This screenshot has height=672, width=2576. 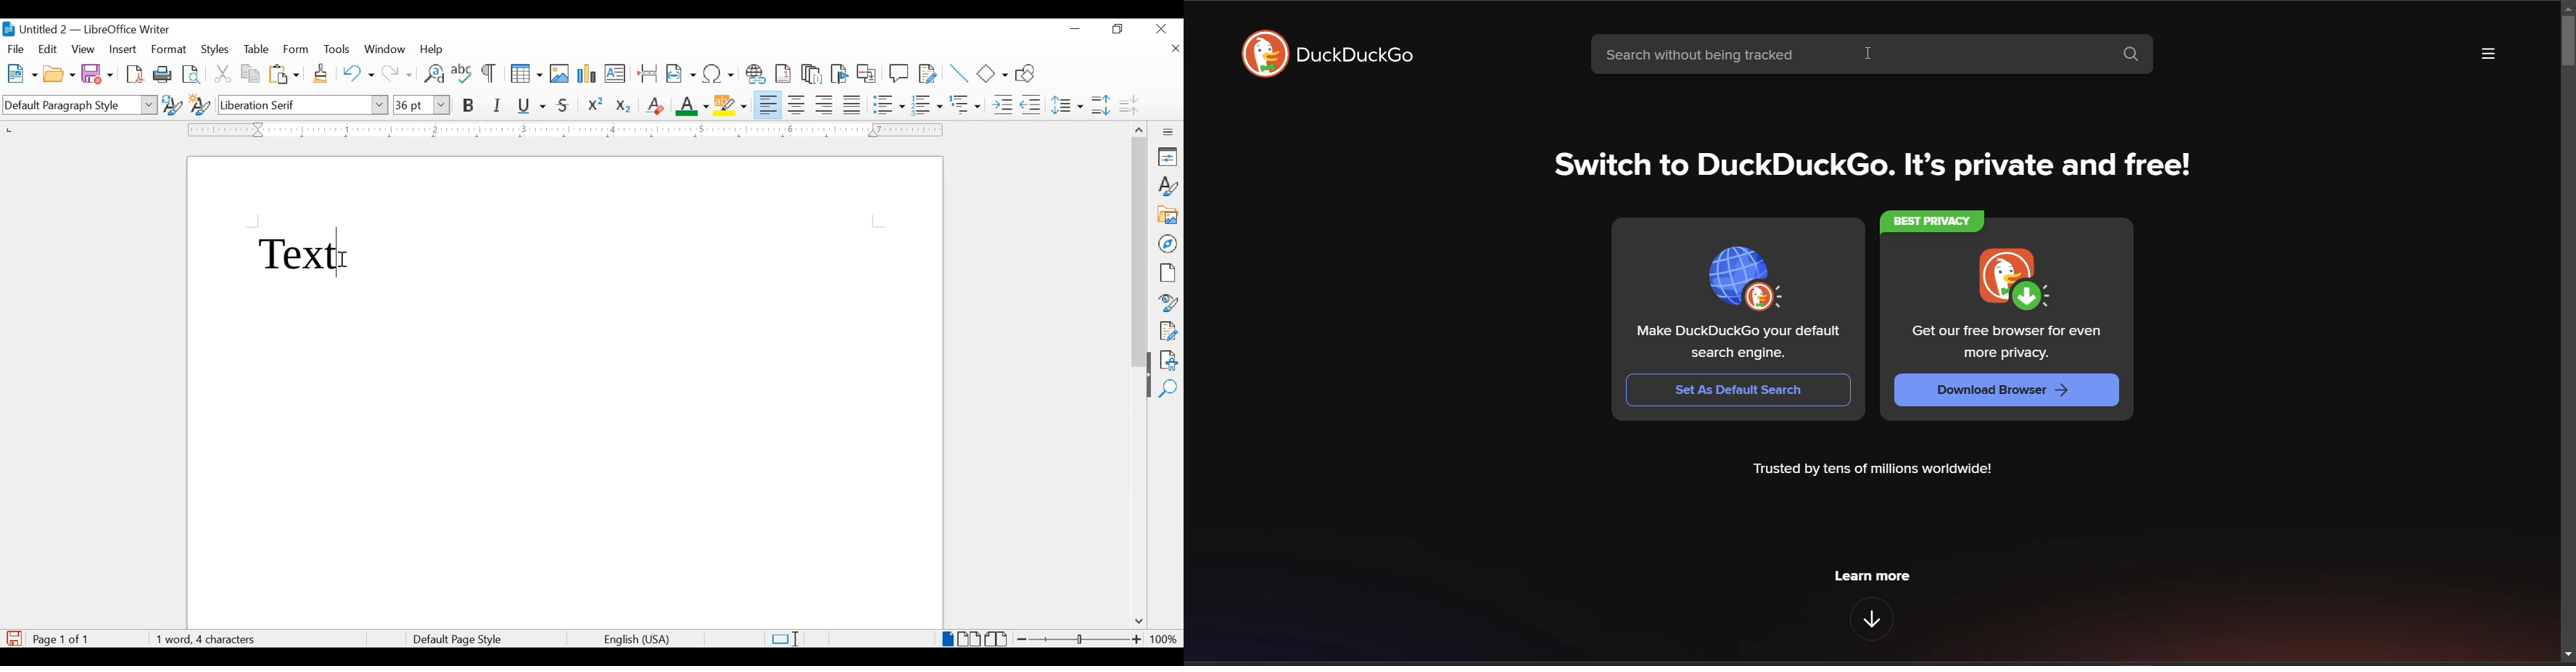 What do you see at coordinates (693, 105) in the screenshot?
I see `font color` at bounding box center [693, 105].